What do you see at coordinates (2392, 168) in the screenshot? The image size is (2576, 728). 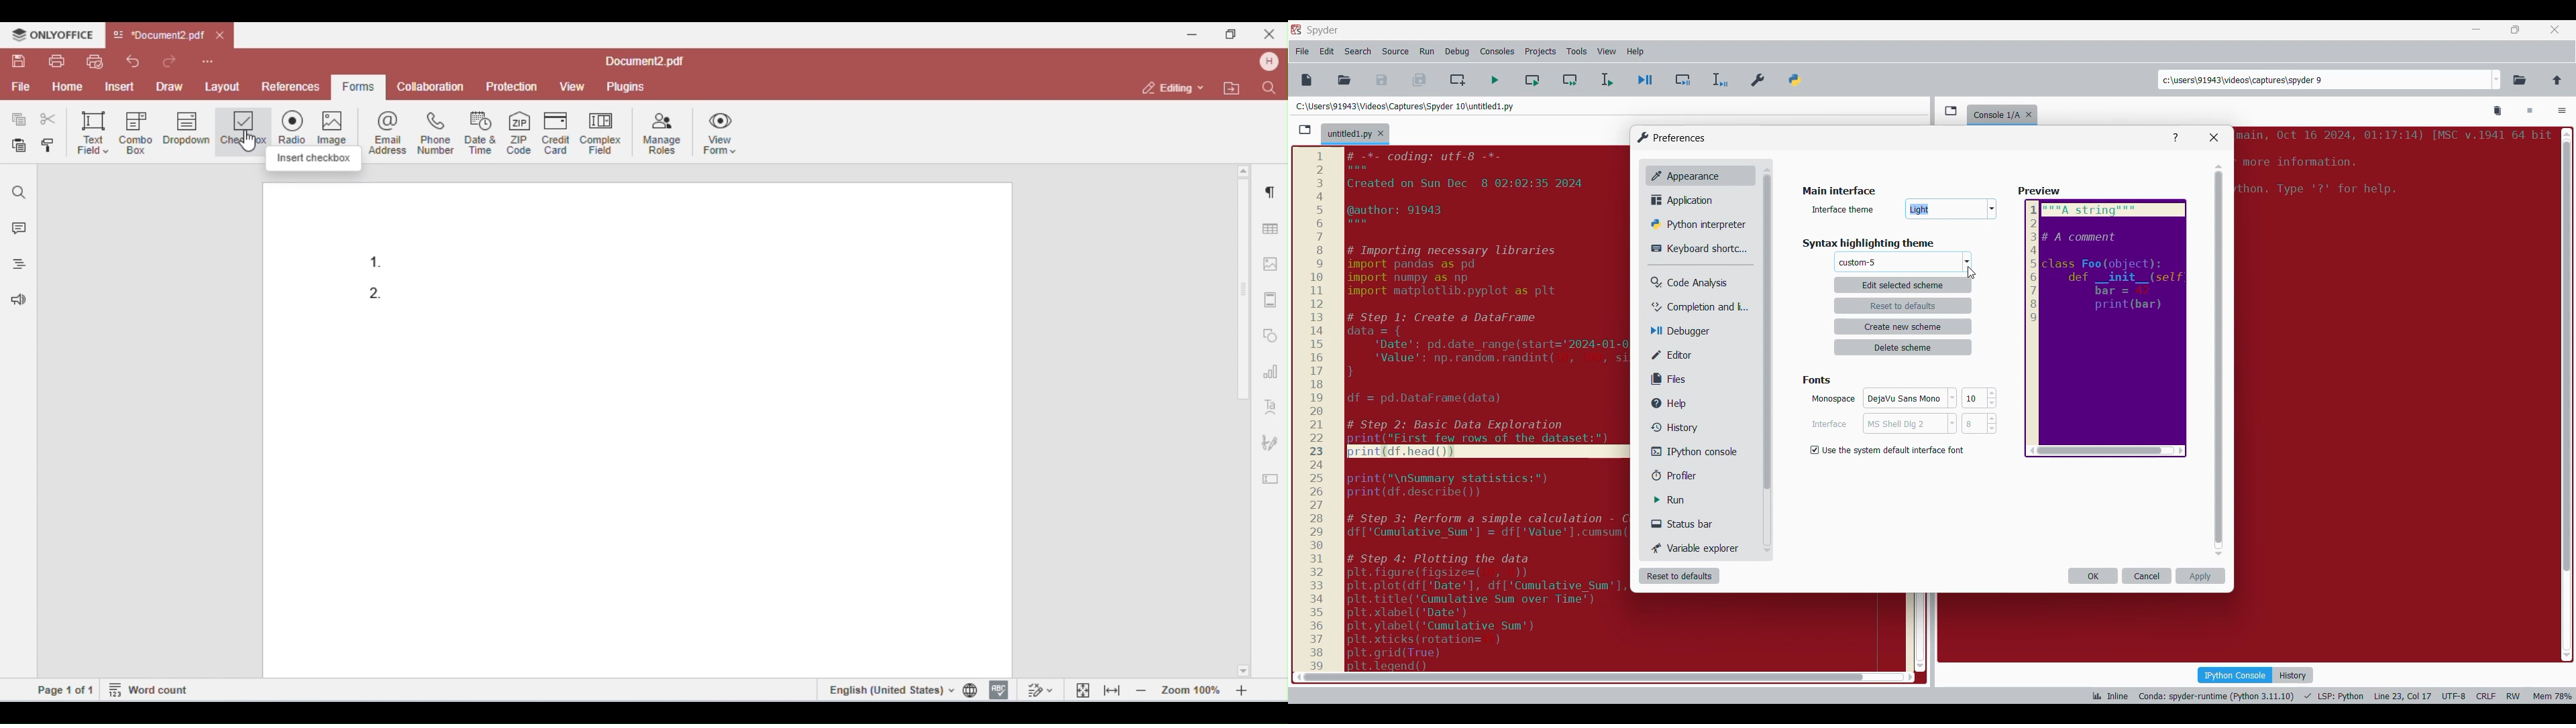 I see `code` at bounding box center [2392, 168].